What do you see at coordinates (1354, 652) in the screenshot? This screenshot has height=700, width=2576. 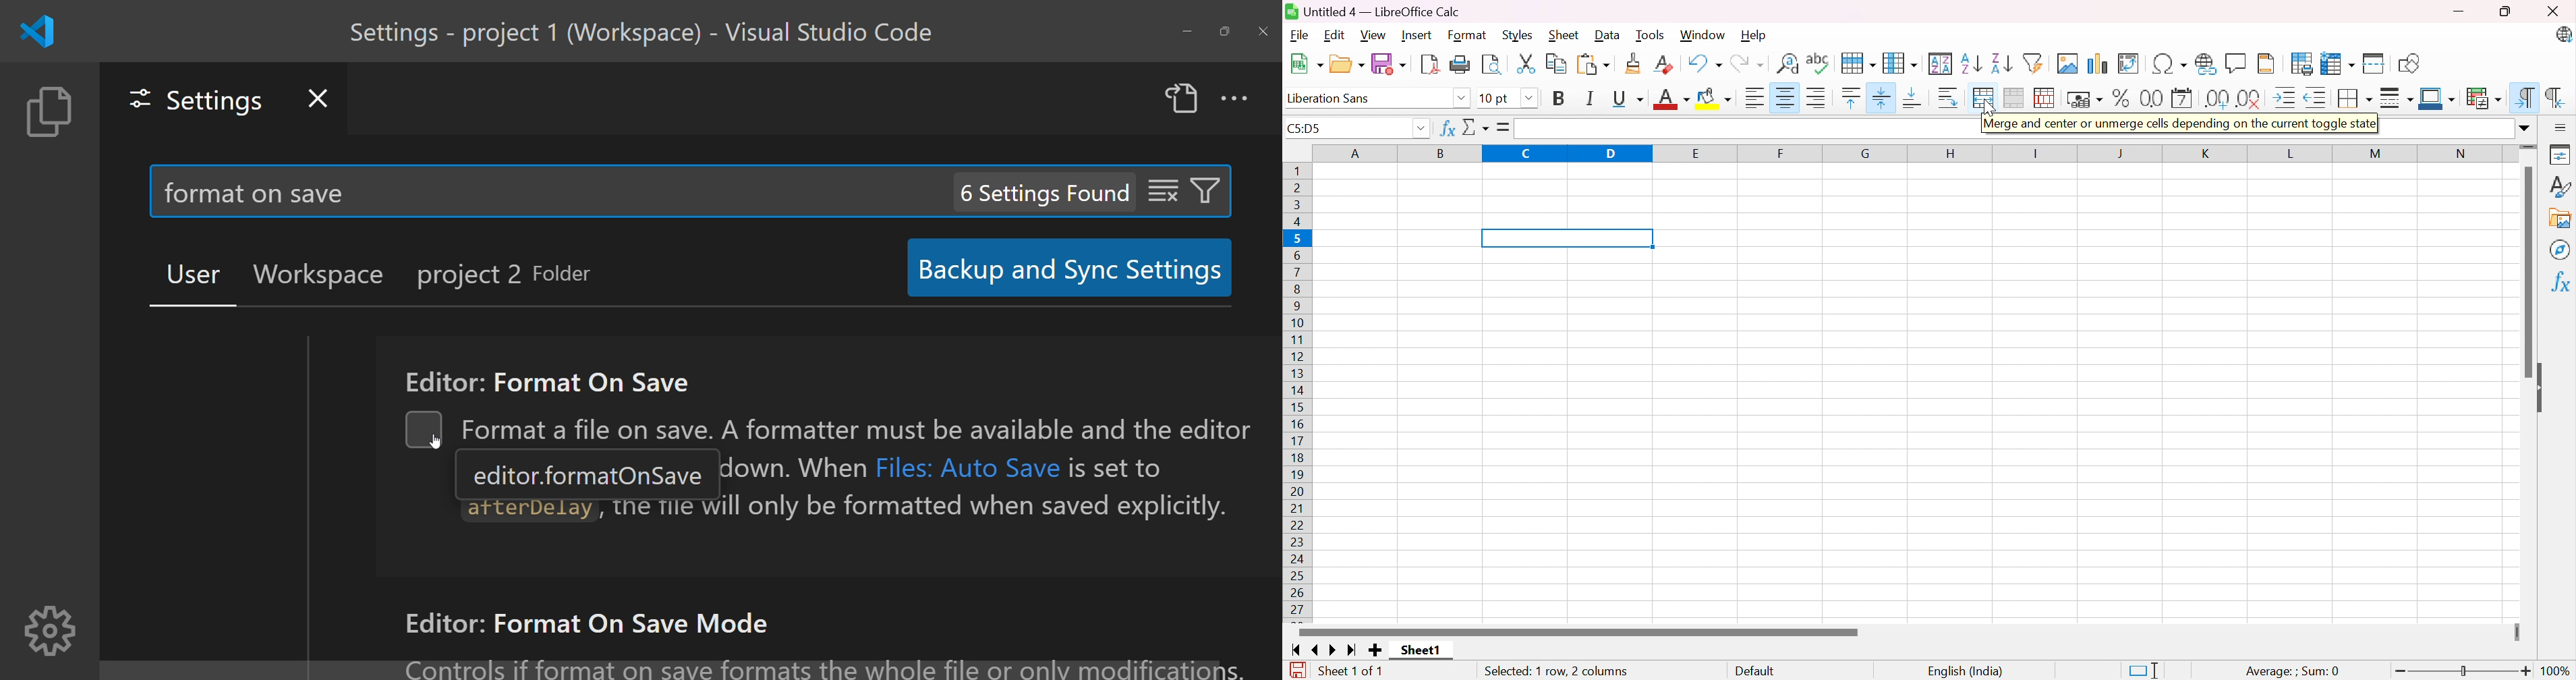 I see `Scroll to last sheet` at bounding box center [1354, 652].